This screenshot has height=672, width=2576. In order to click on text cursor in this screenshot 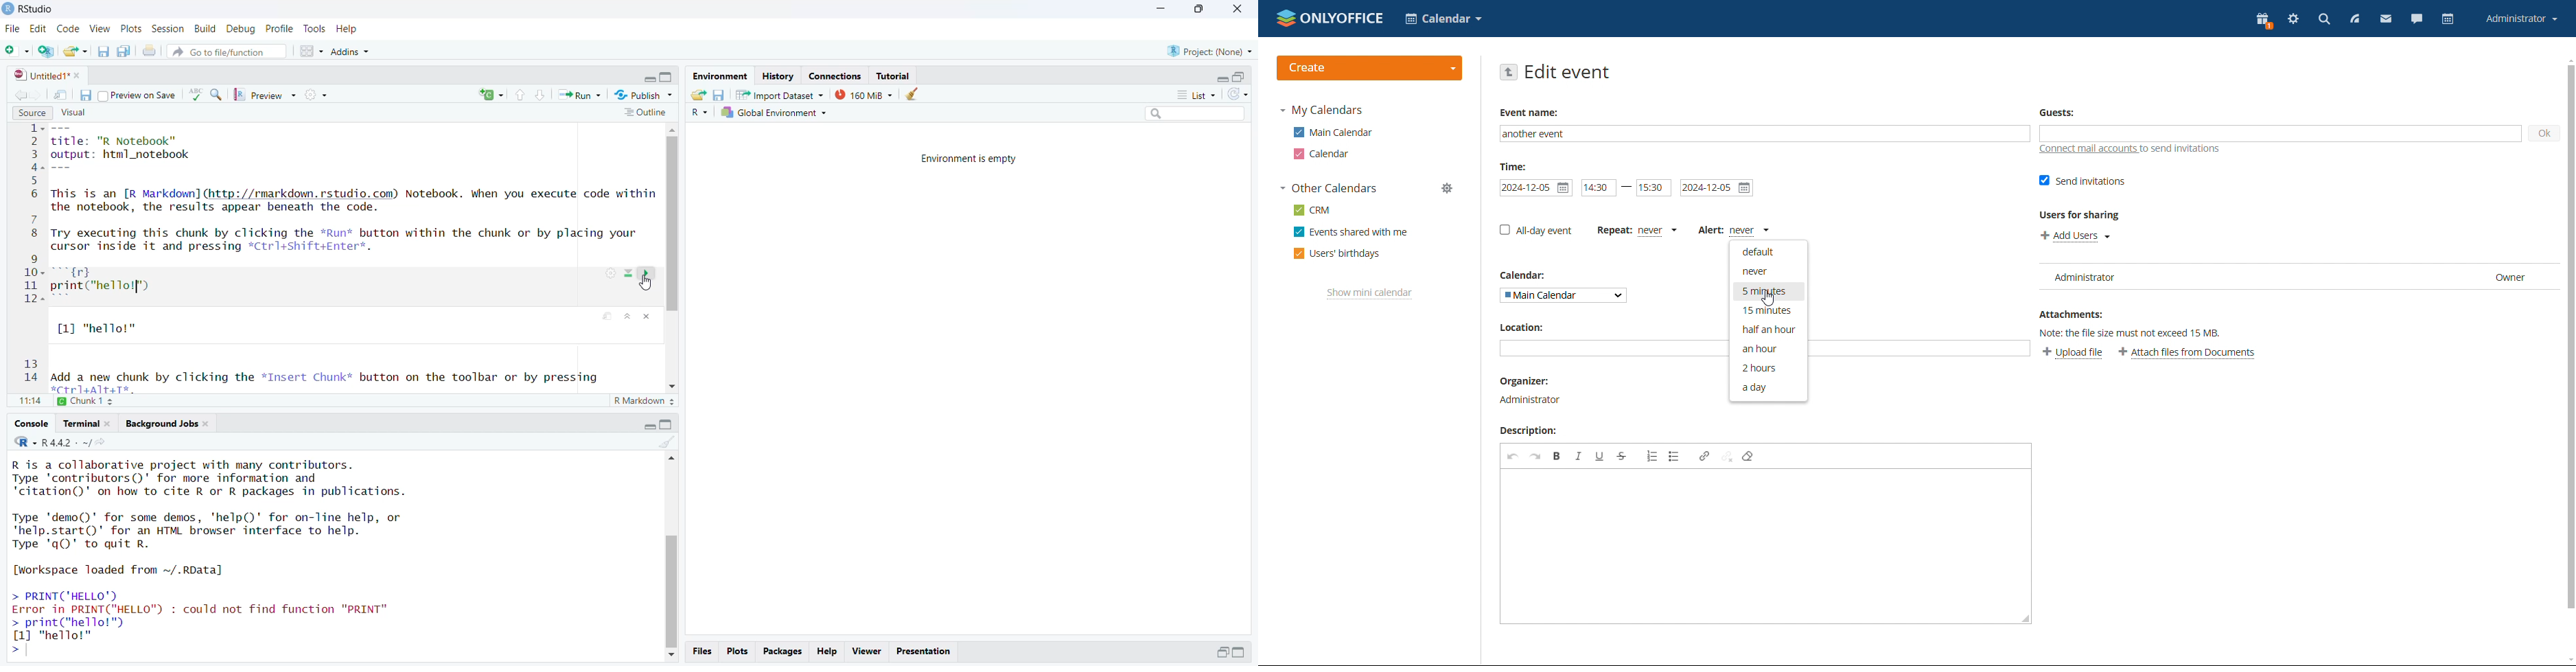, I will do `click(30, 650)`.